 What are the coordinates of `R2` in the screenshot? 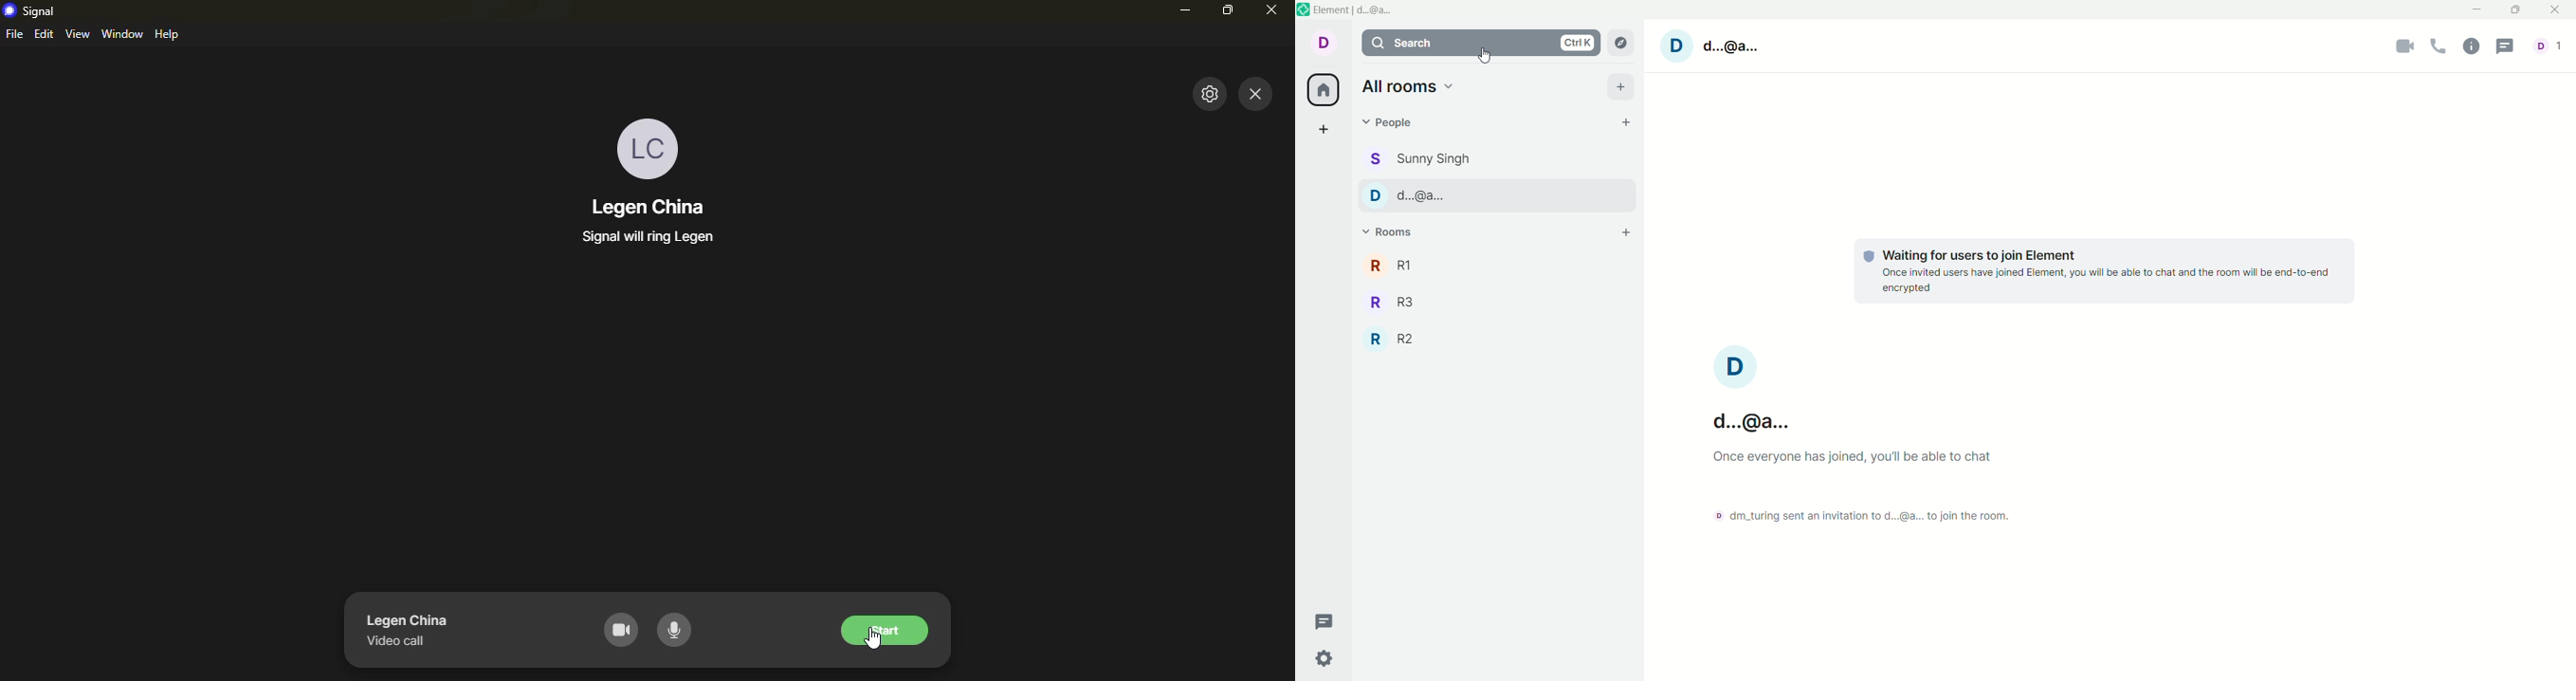 It's located at (1395, 338).